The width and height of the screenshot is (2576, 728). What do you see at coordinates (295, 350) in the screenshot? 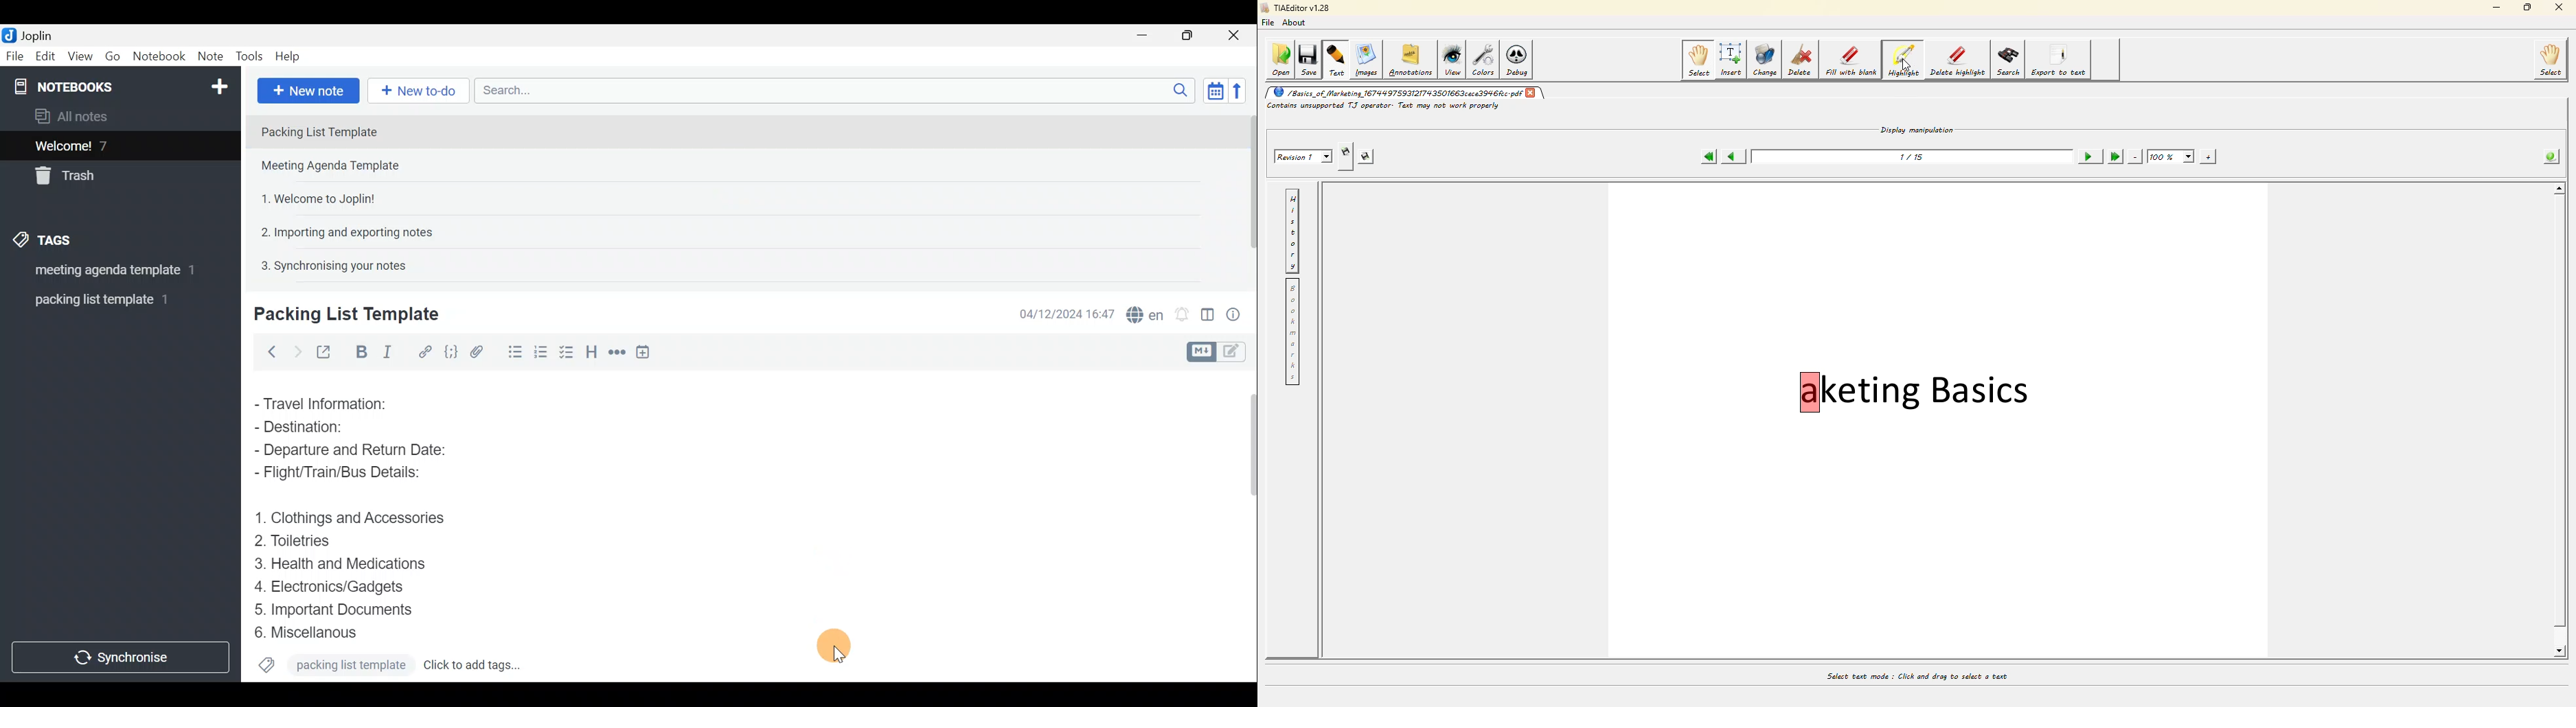
I see `Forward` at bounding box center [295, 350].